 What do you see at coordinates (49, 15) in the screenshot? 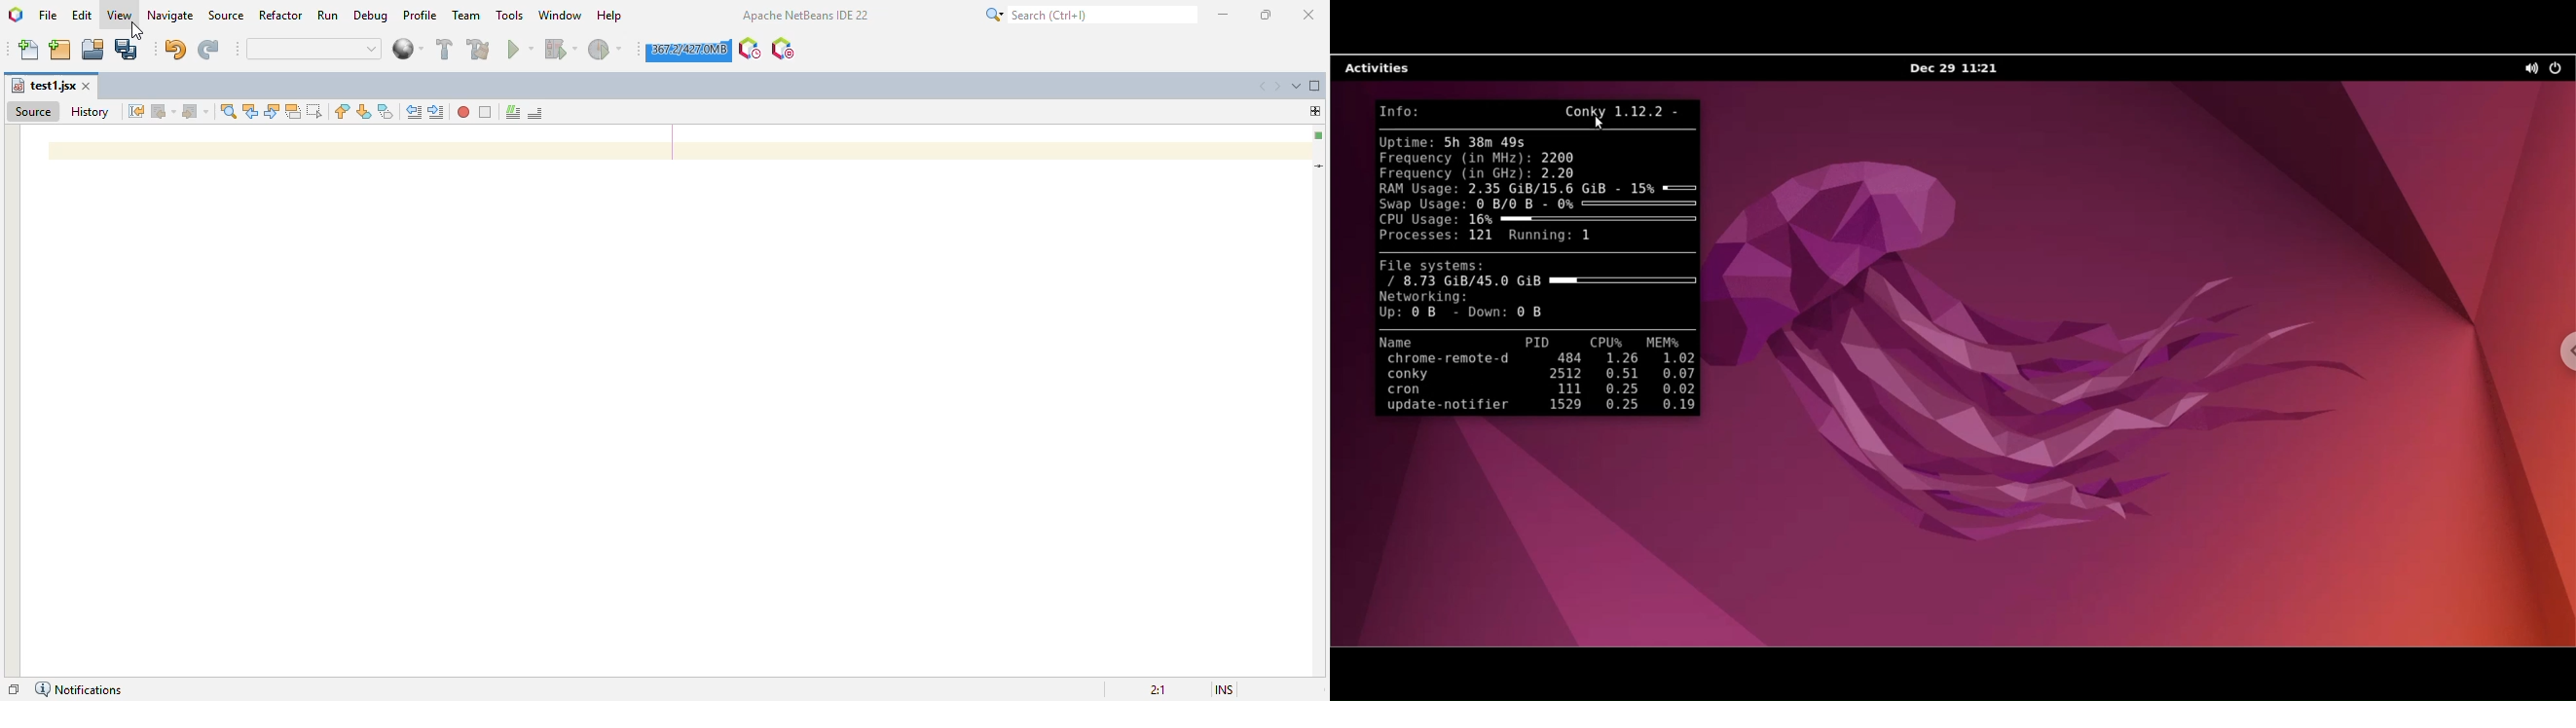
I see `file` at bounding box center [49, 15].